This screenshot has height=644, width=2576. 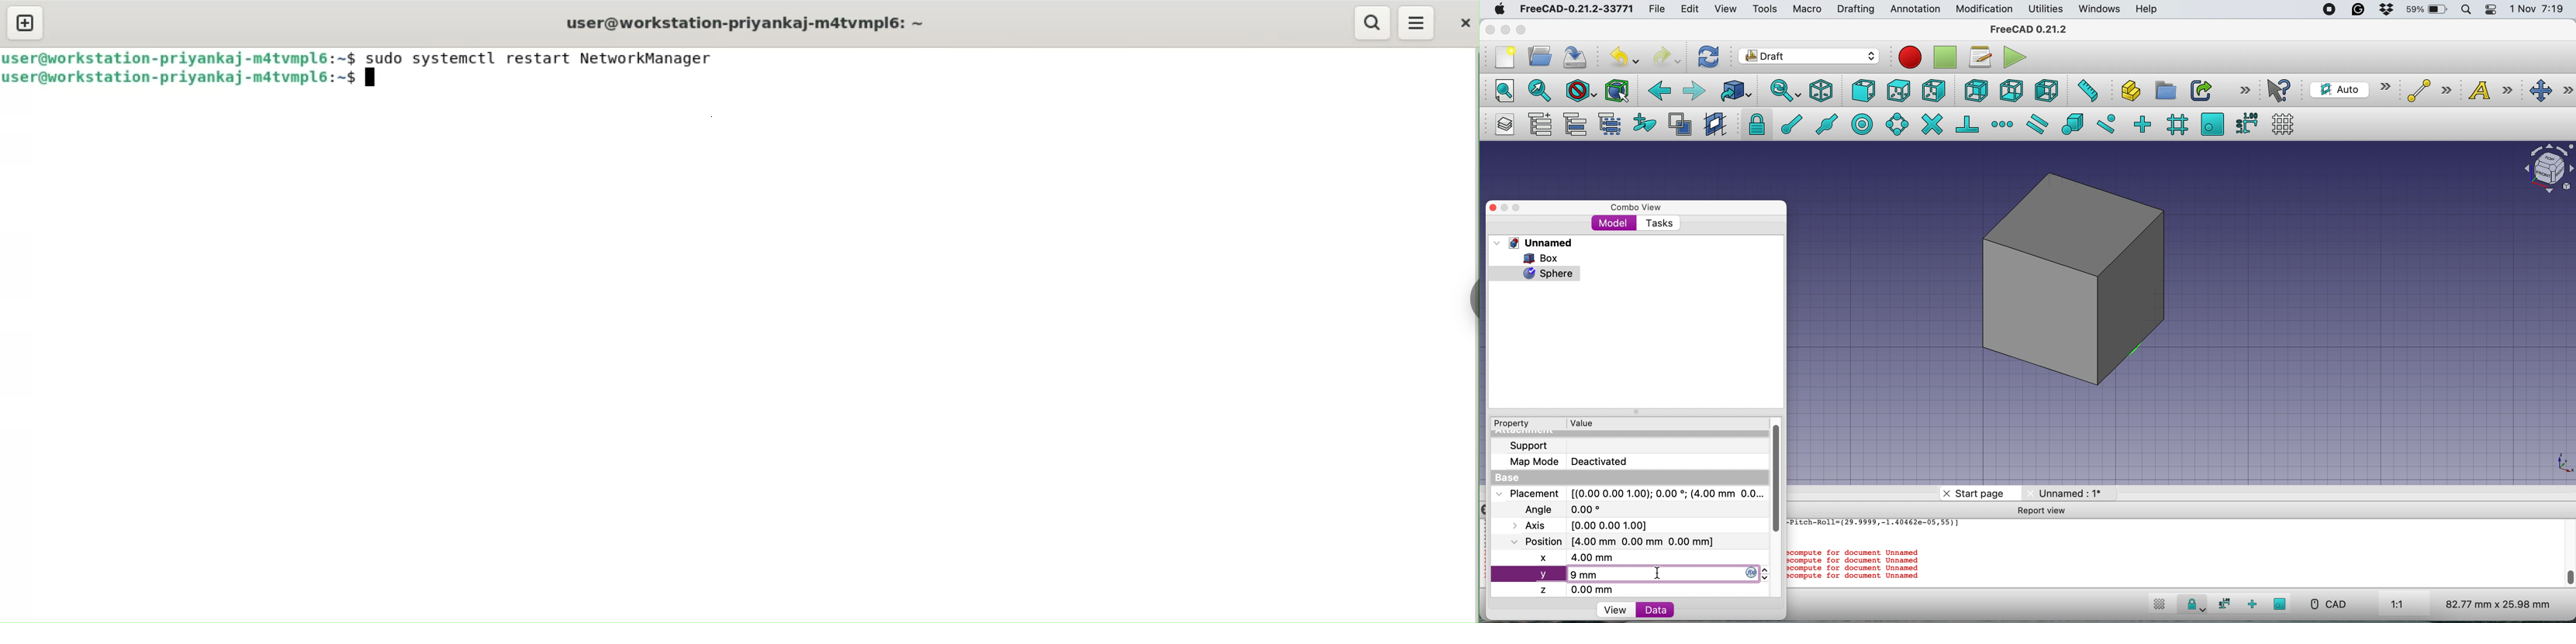 I want to click on right, so click(x=1934, y=90).